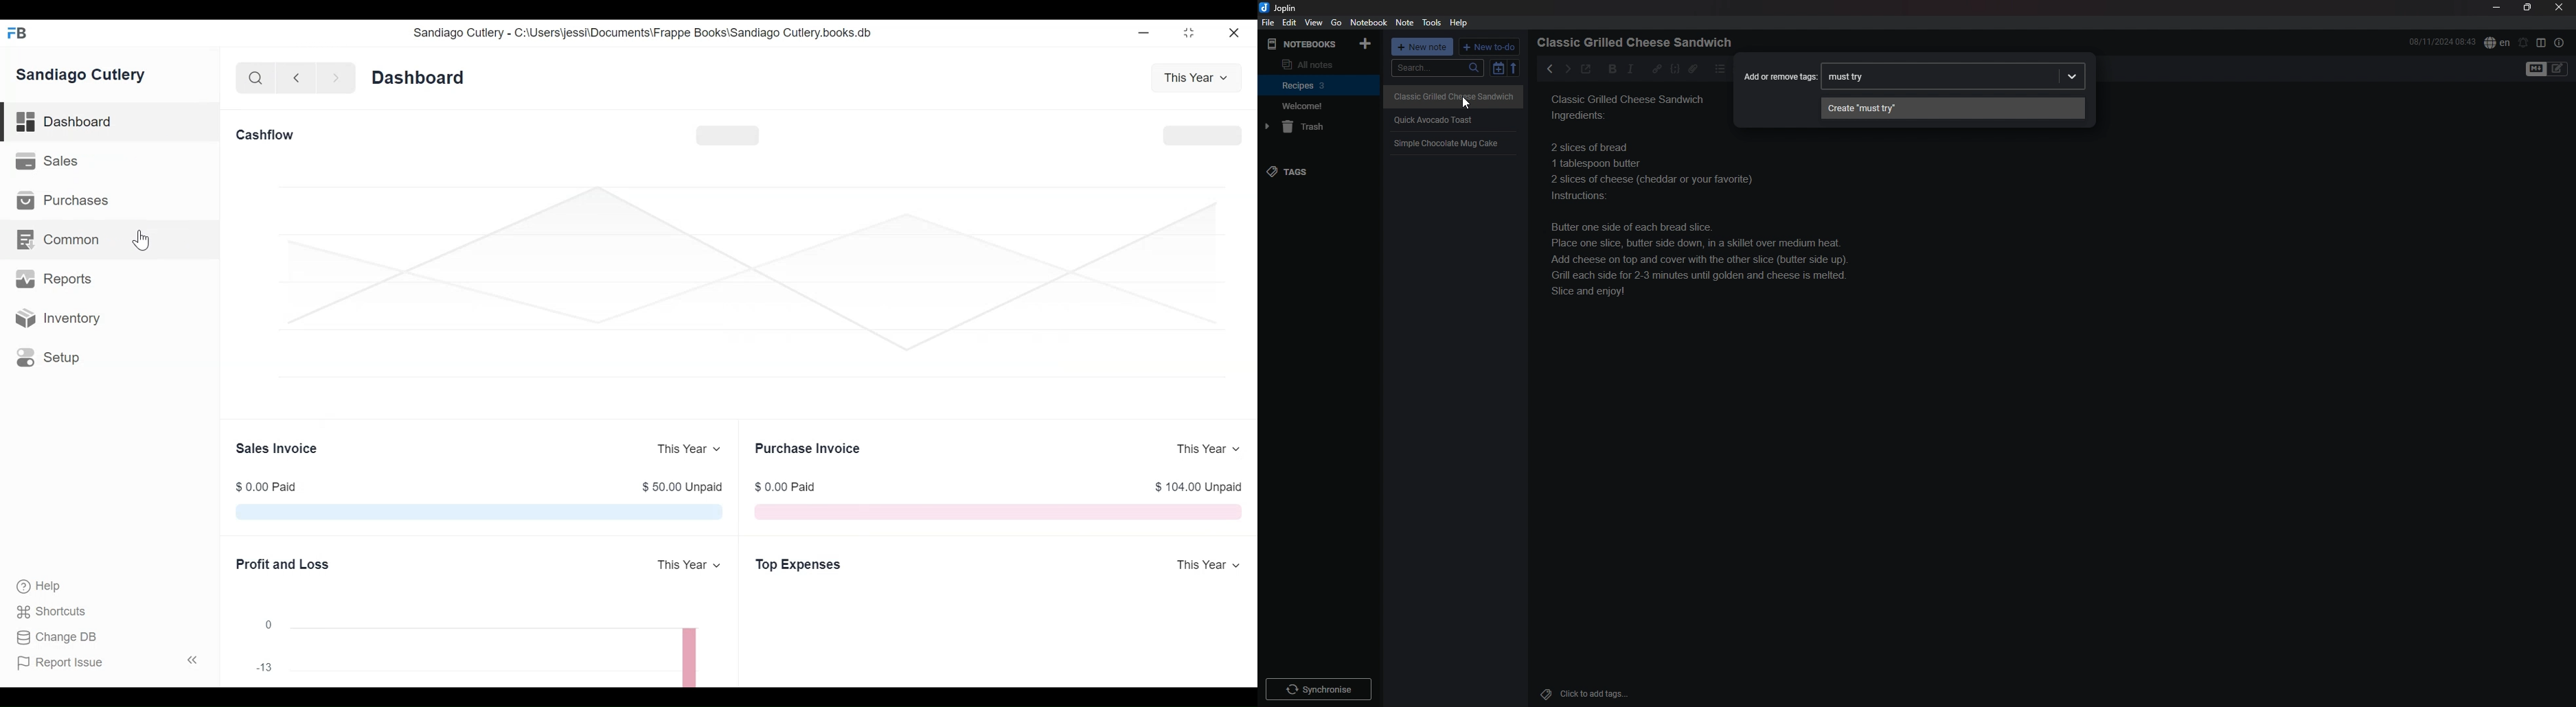  I want to click on Simple chocolate mug cake, so click(1630, 130).